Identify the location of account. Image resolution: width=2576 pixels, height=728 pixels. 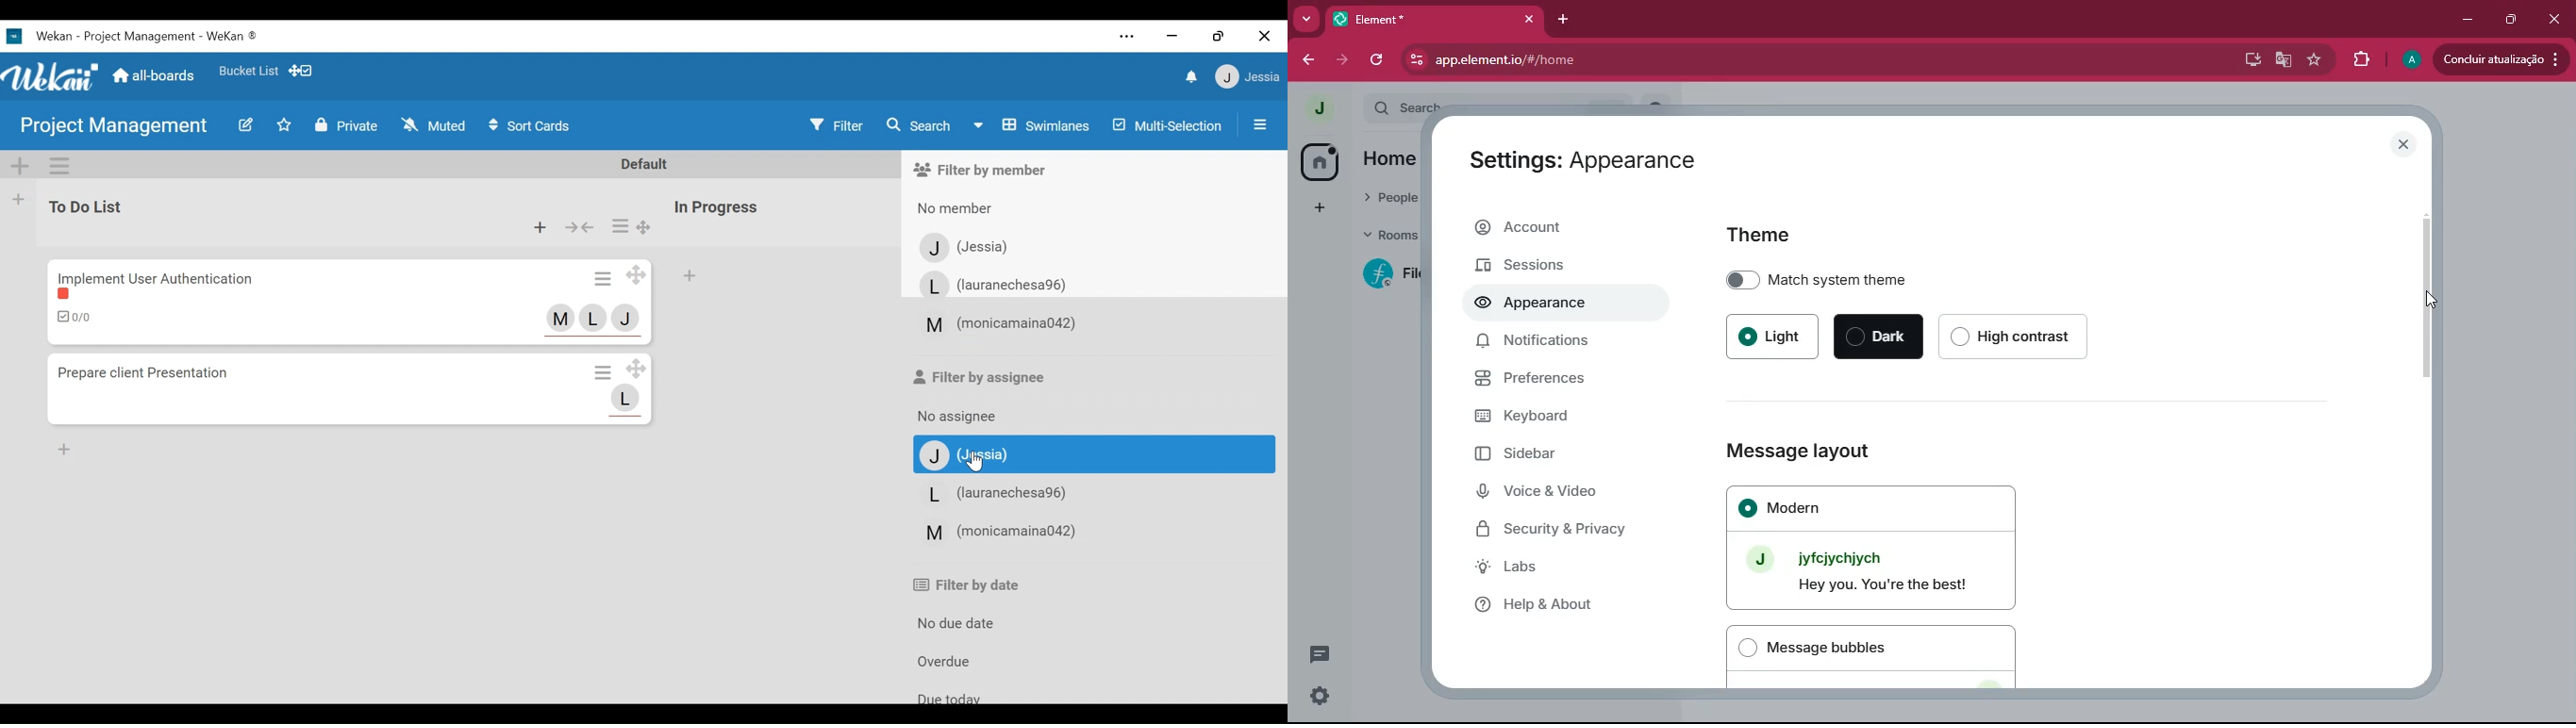
(1565, 230).